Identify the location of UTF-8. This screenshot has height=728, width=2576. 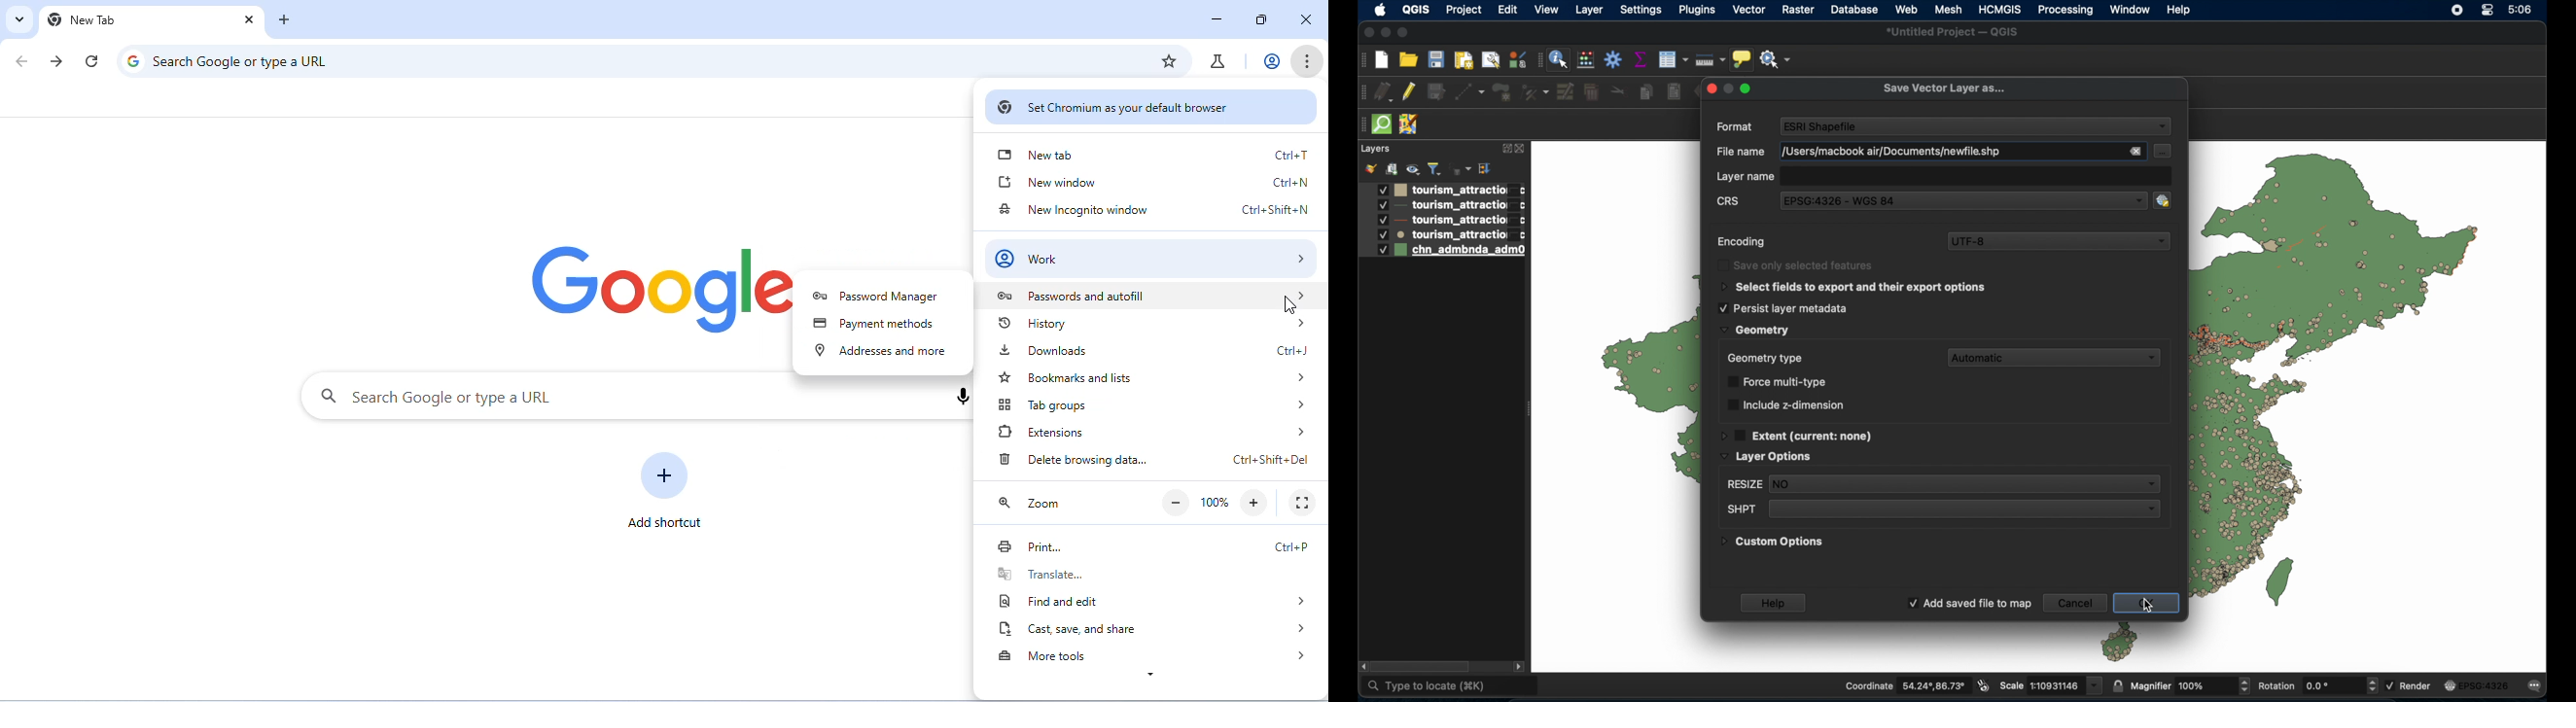
(2059, 241).